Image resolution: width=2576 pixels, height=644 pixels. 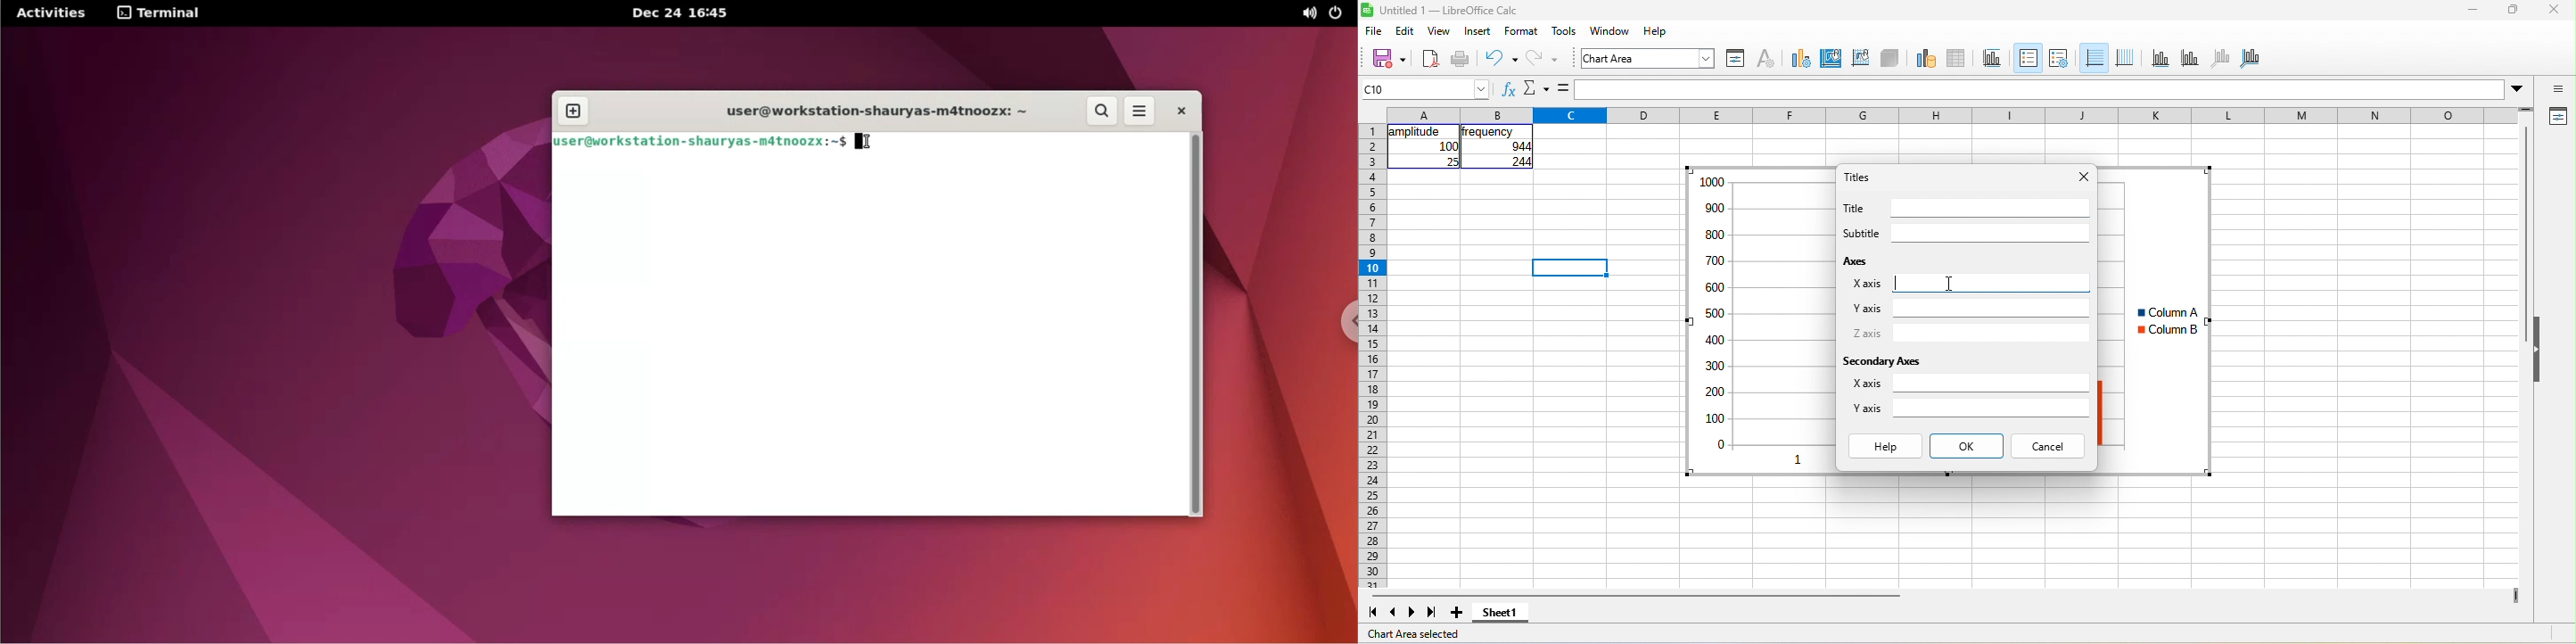 What do you see at coordinates (2094, 58) in the screenshot?
I see `horizontal grids` at bounding box center [2094, 58].